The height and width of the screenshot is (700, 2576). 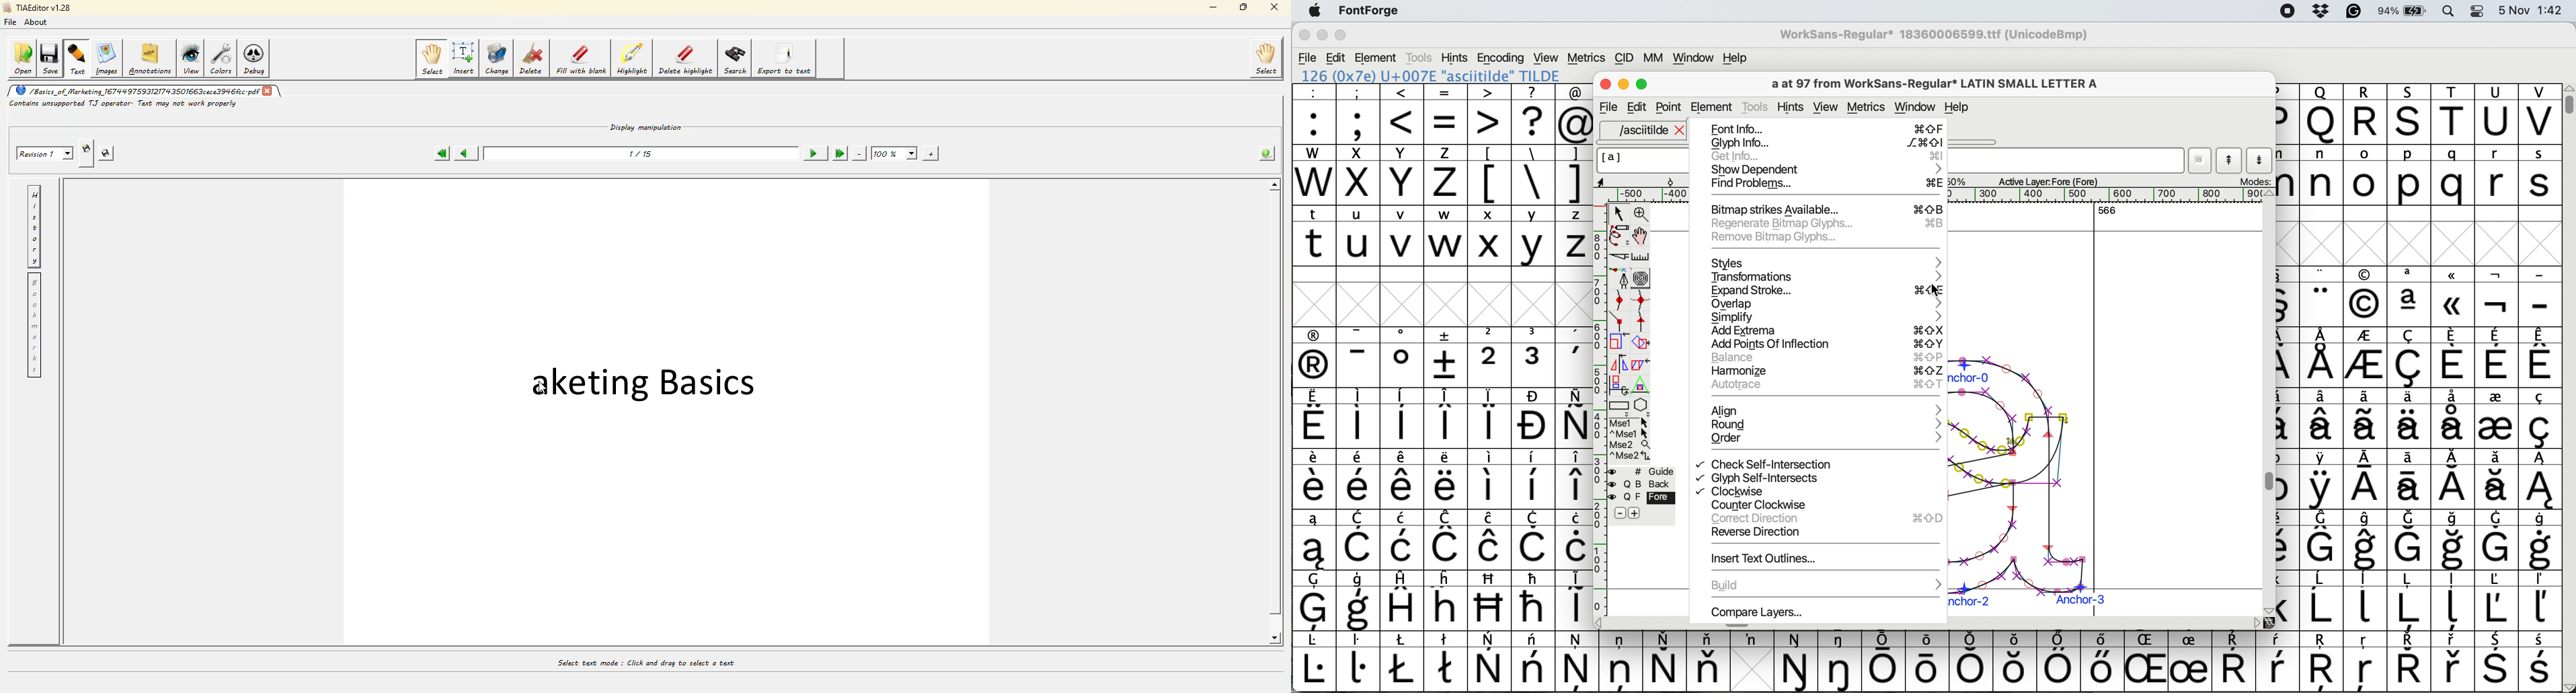 What do you see at coordinates (1432, 75) in the screenshot?
I see `126 (0x7e) U+007E "asciitilde" TILDE` at bounding box center [1432, 75].